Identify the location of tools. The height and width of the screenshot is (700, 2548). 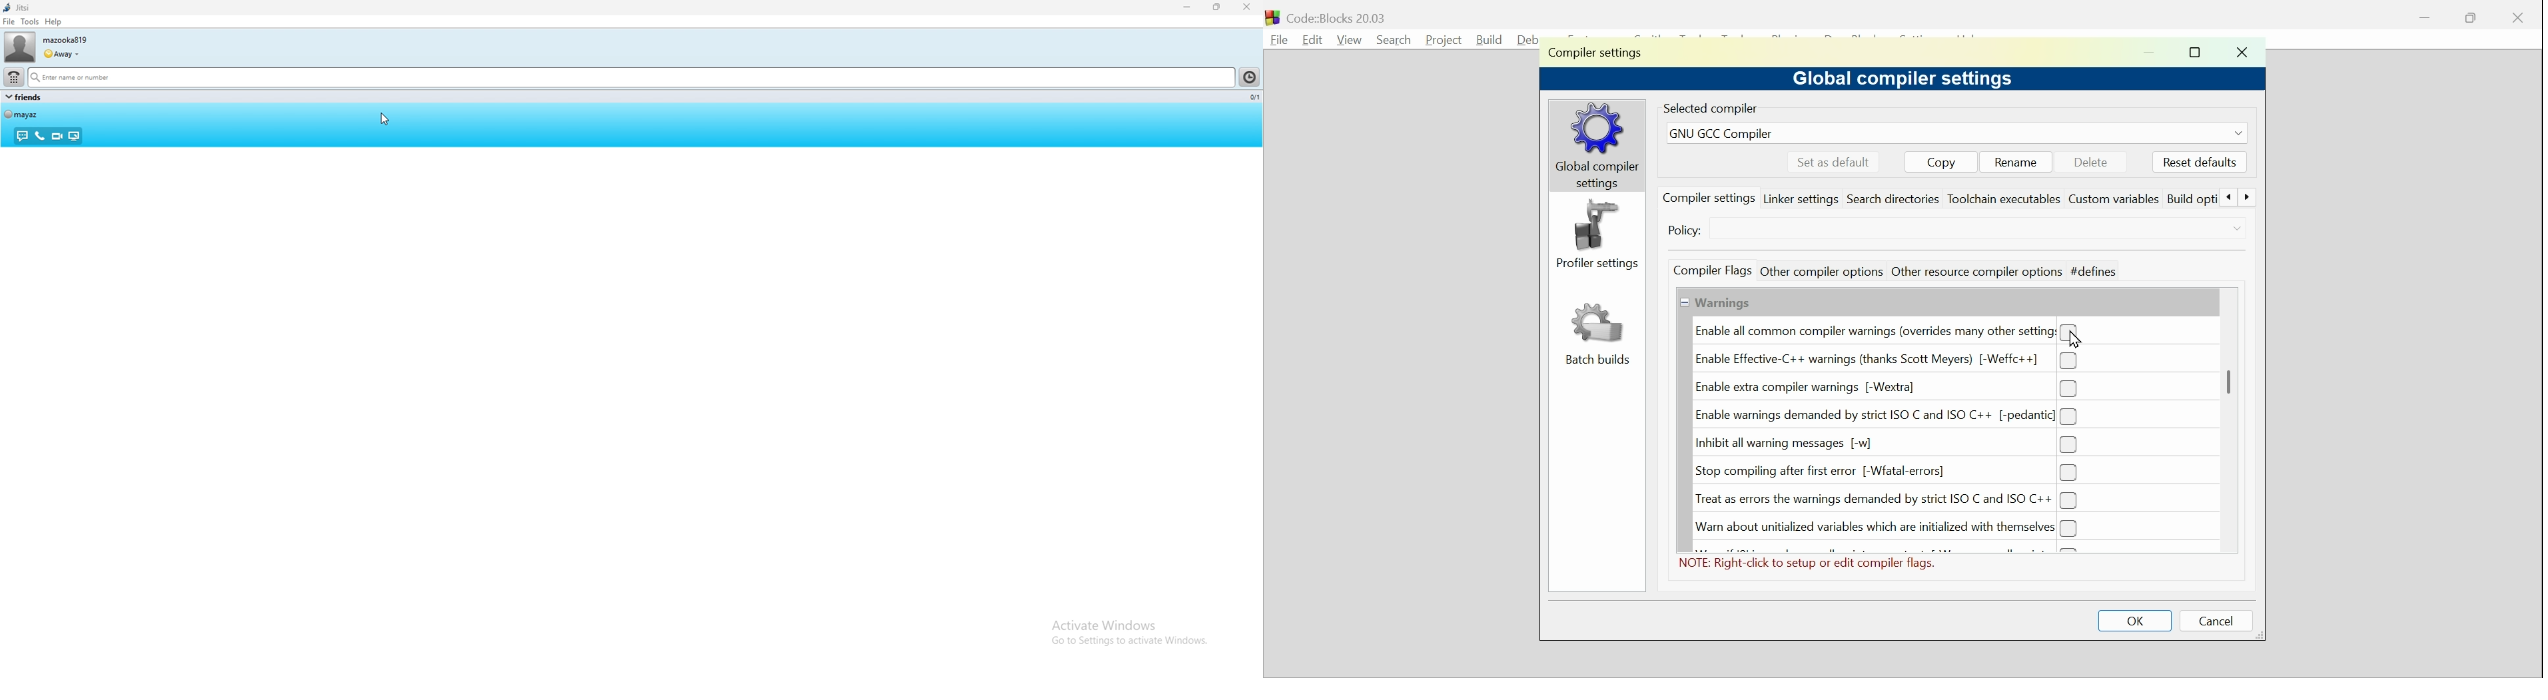
(30, 21).